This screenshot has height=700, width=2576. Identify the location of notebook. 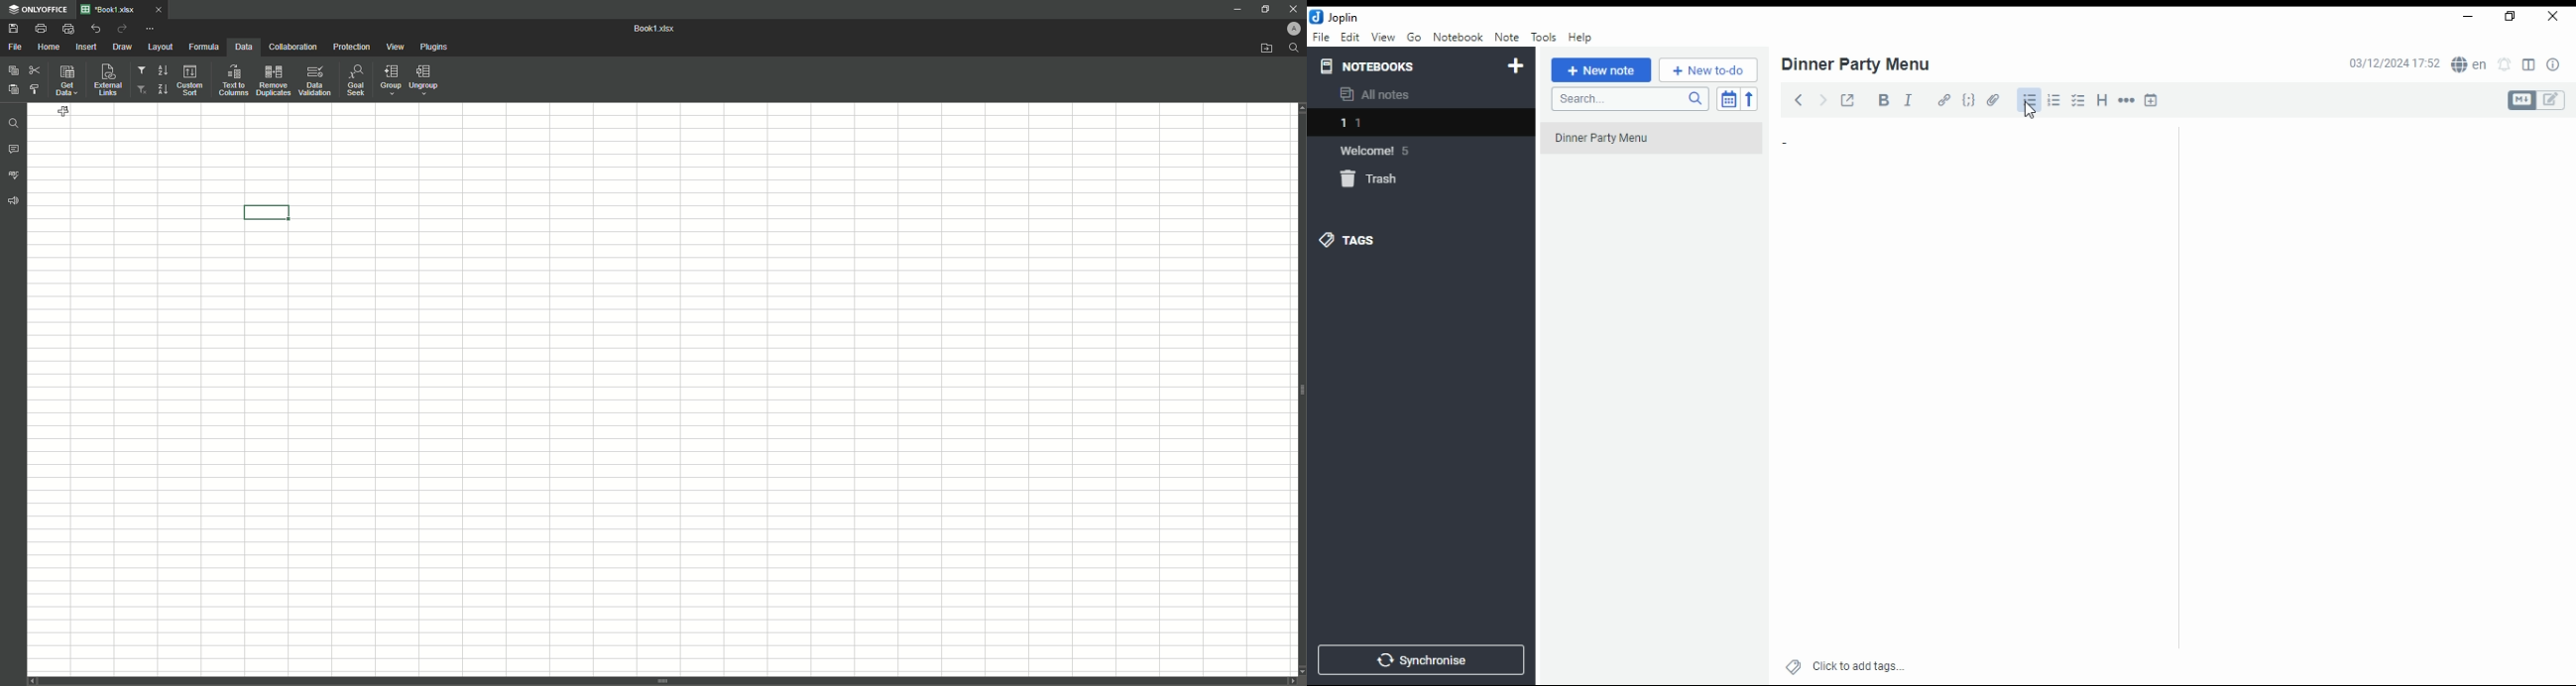
(1458, 37).